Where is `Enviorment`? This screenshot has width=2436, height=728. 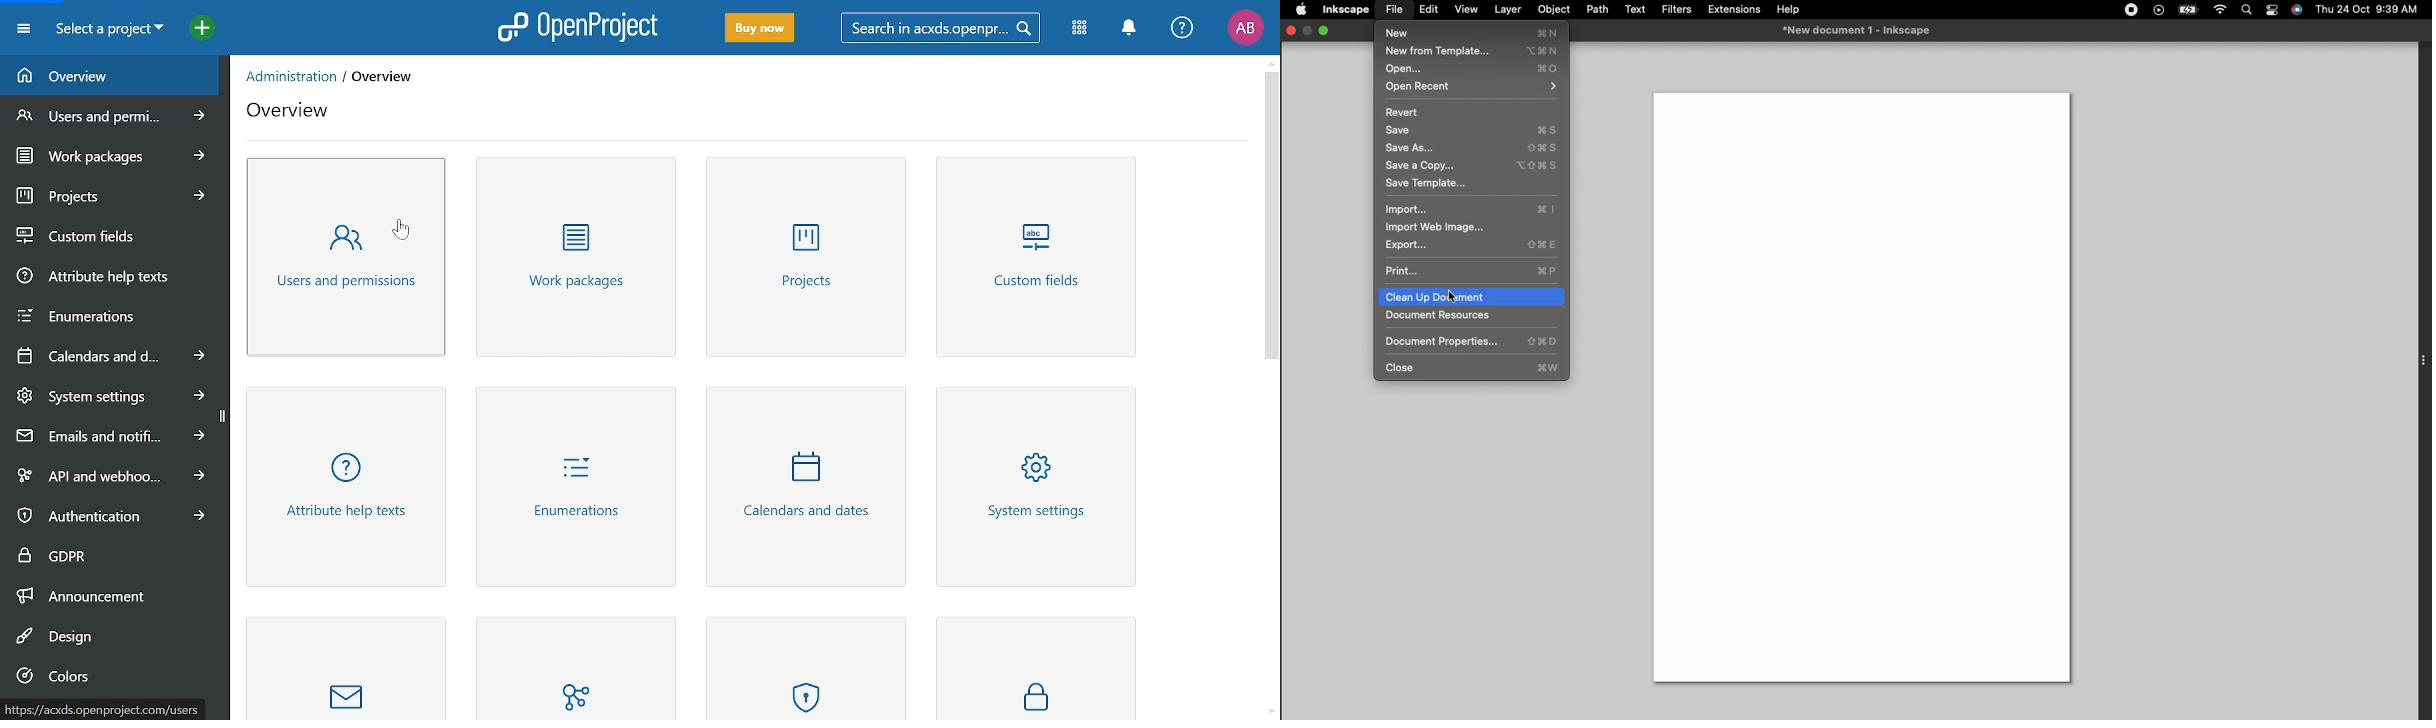
Enviorment is located at coordinates (577, 489).